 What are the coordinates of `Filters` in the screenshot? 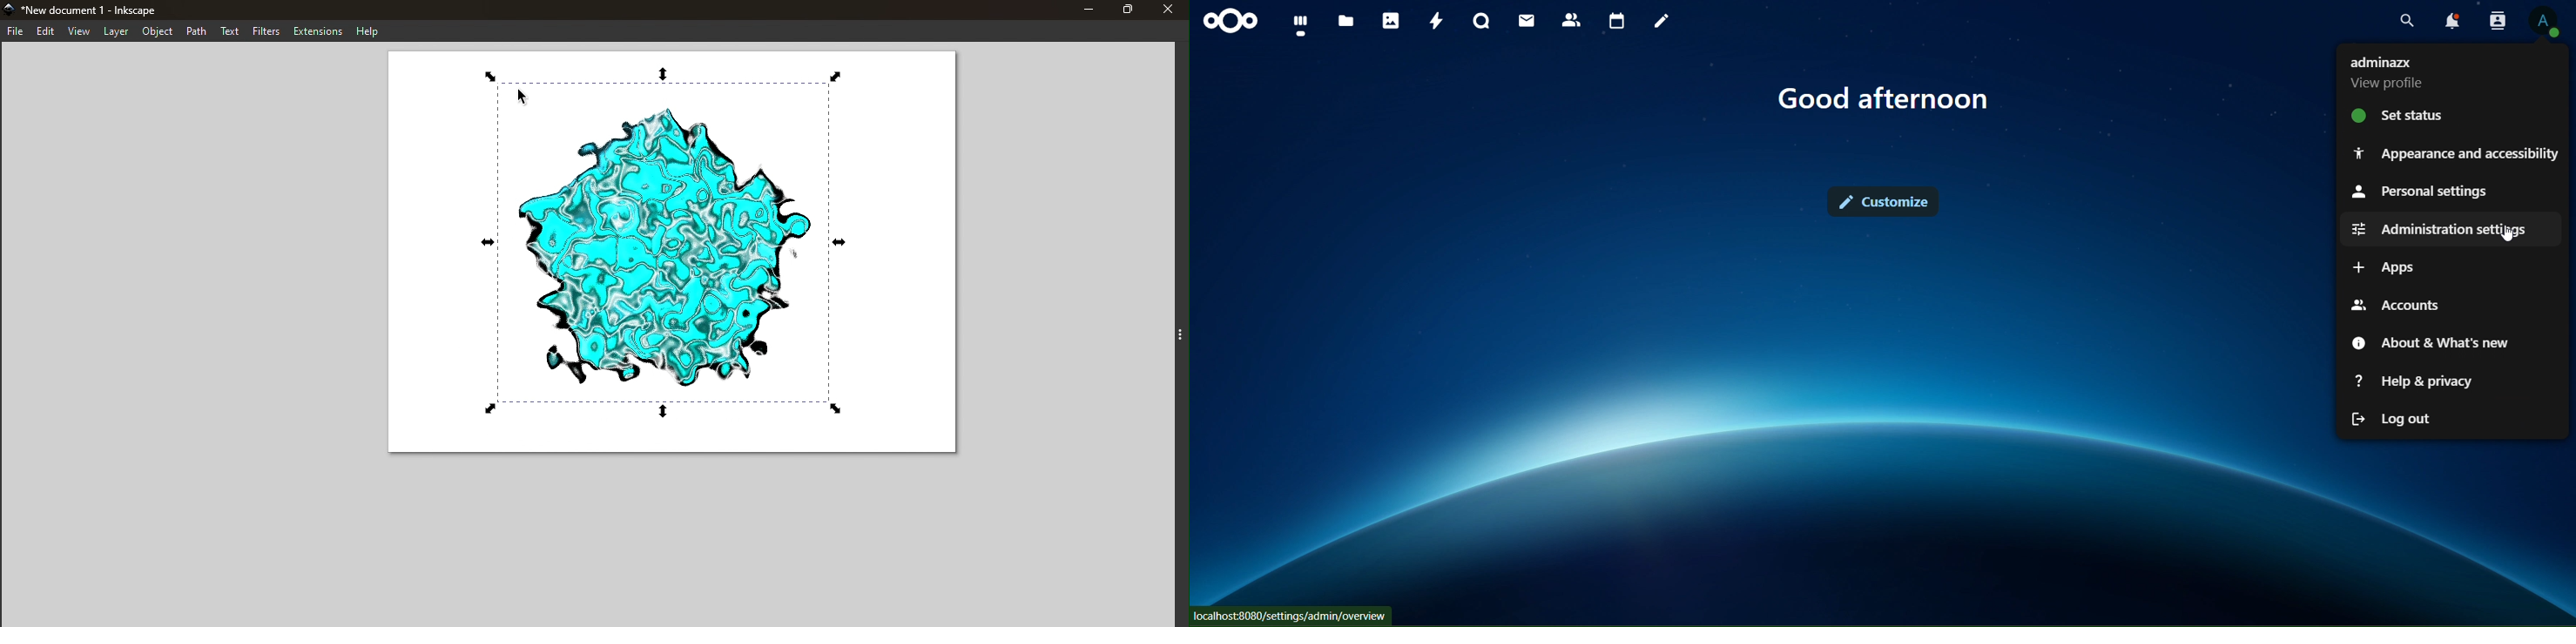 It's located at (268, 31).